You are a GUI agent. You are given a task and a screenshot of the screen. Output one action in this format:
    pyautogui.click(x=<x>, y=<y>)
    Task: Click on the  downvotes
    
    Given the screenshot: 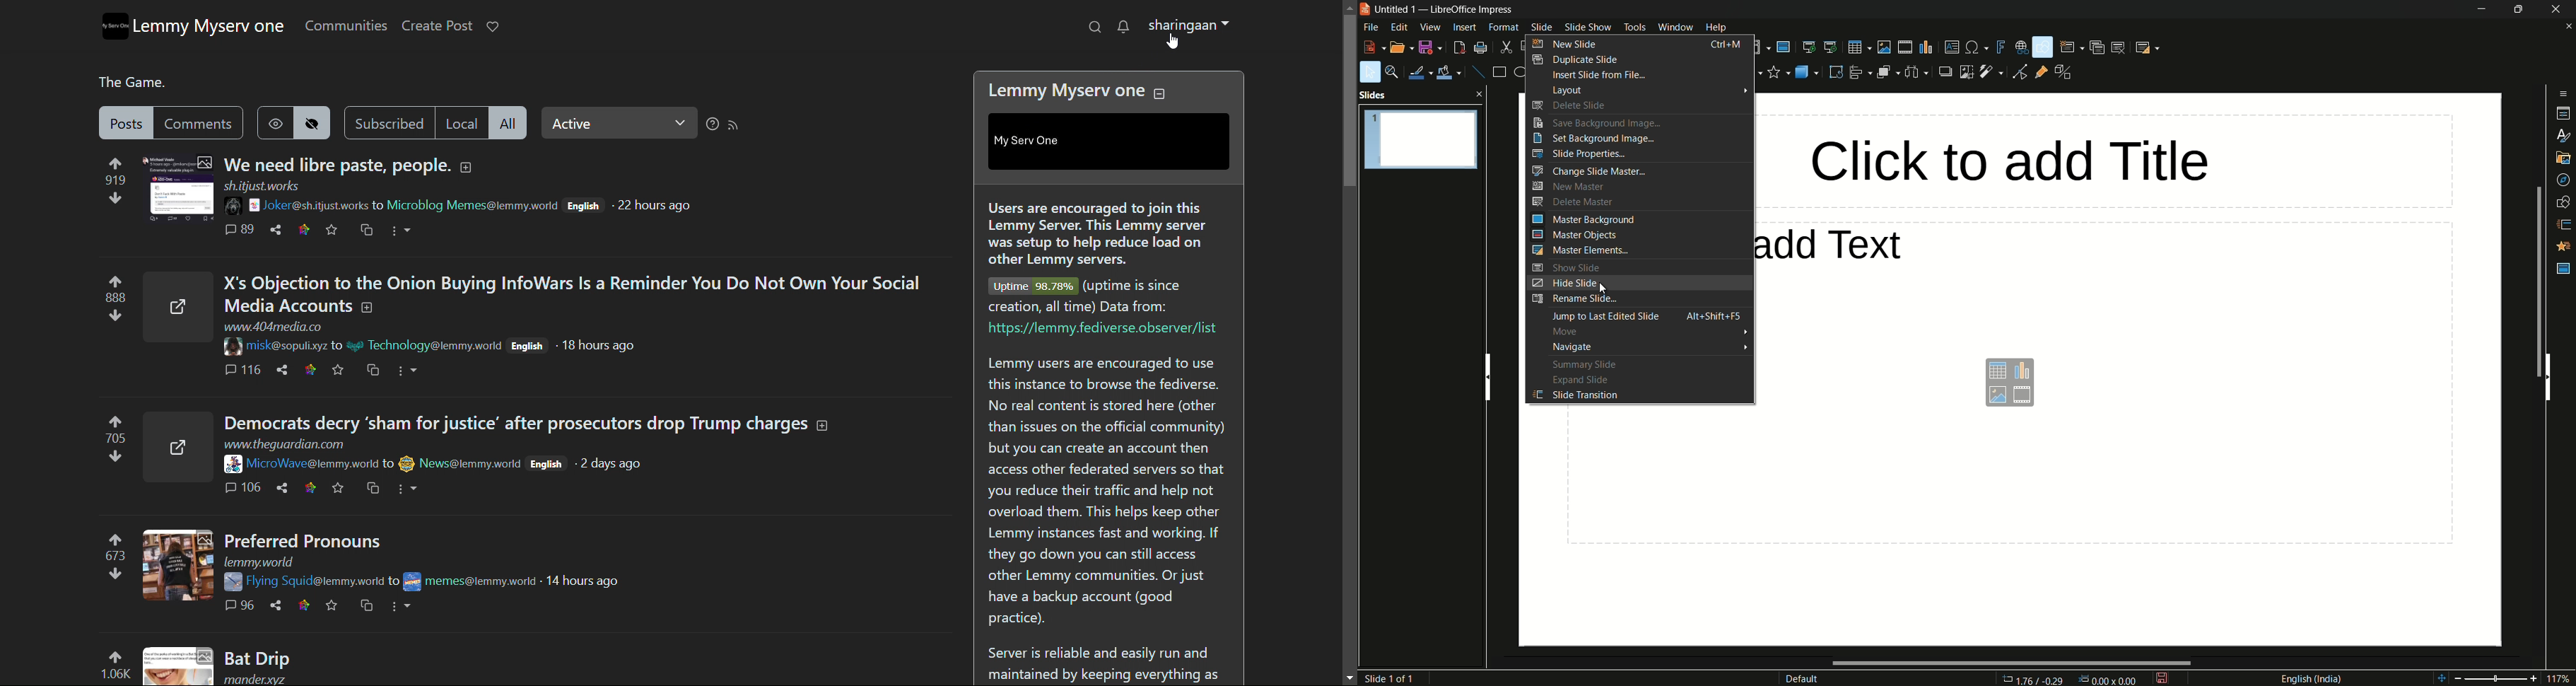 What is the action you would take?
    pyautogui.click(x=115, y=457)
    